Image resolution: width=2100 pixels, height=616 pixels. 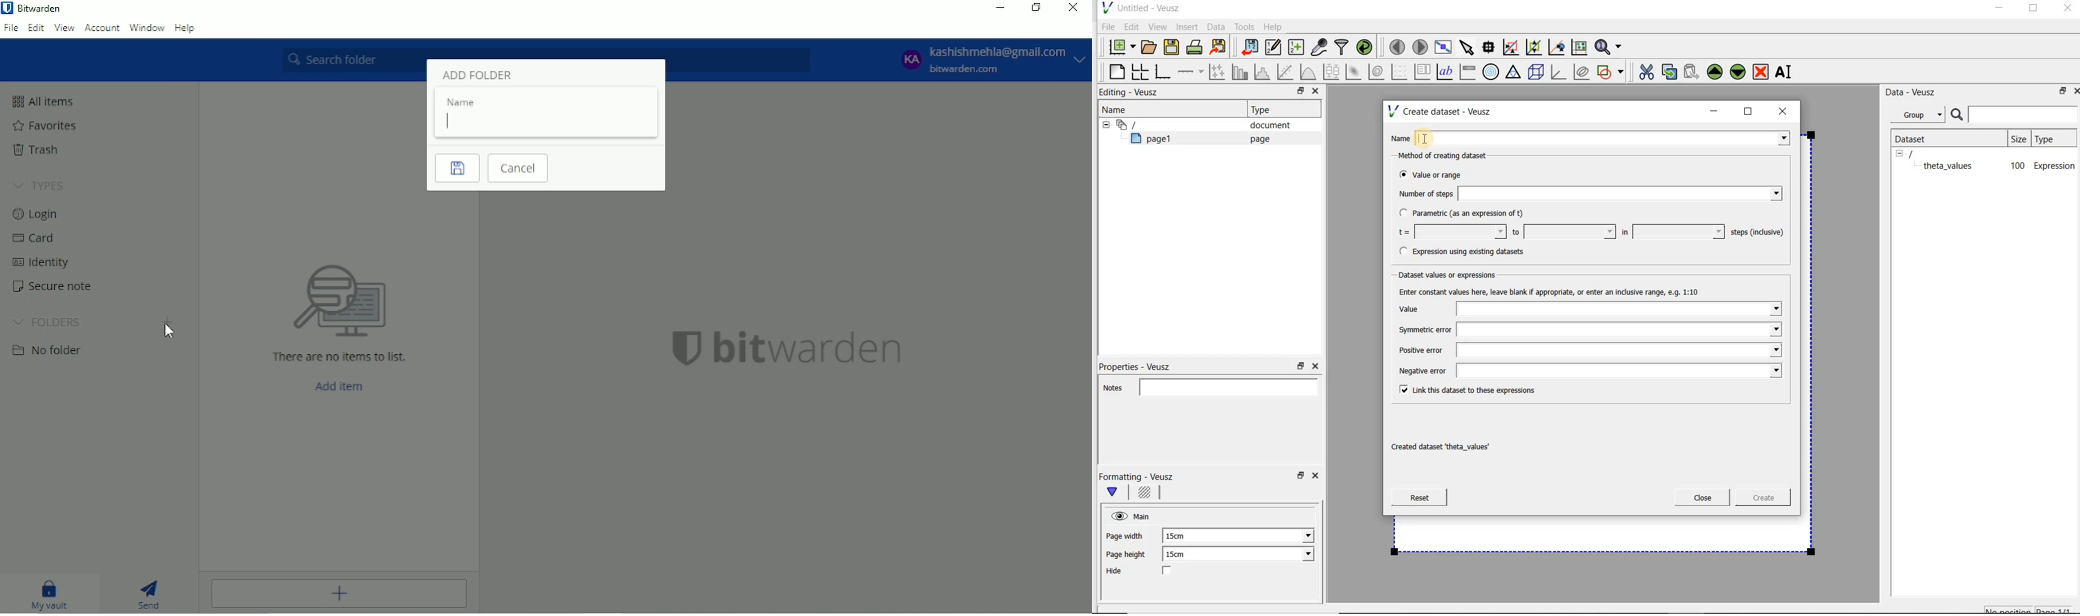 I want to click on Name, so click(x=1118, y=109).